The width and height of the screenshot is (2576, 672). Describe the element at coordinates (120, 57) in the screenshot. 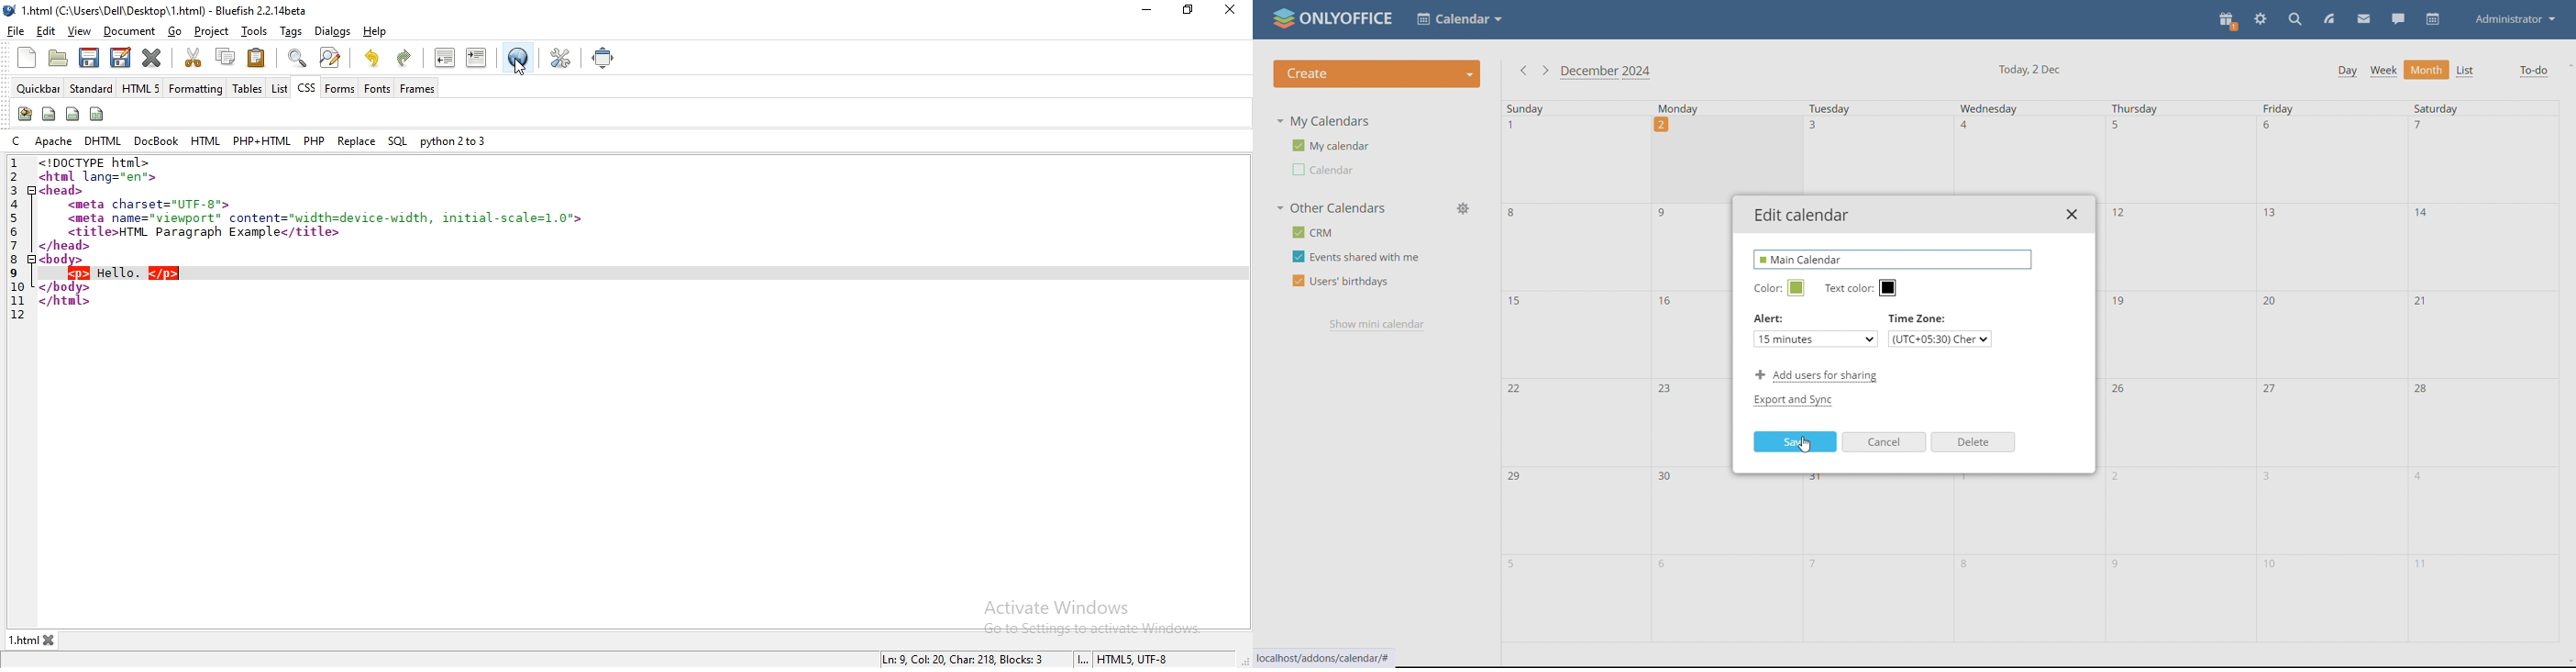

I see `save file as` at that location.